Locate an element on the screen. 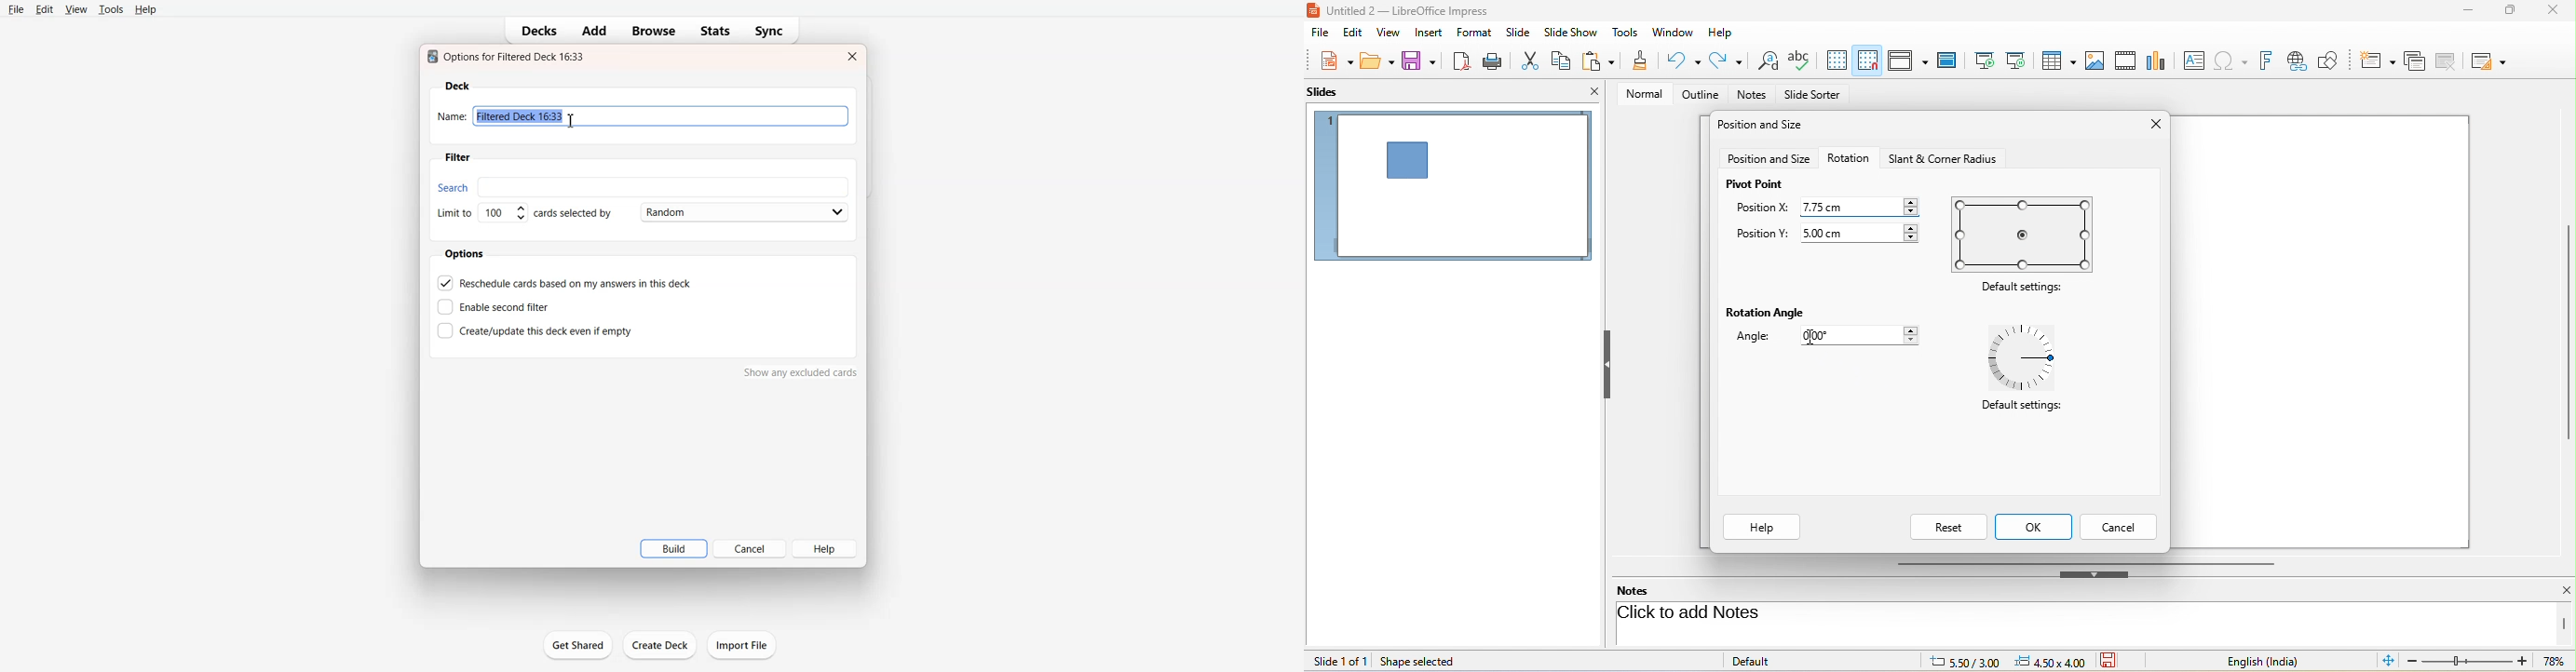 Image resolution: width=2576 pixels, height=672 pixels. spelling is located at coordinates (1802, 60).